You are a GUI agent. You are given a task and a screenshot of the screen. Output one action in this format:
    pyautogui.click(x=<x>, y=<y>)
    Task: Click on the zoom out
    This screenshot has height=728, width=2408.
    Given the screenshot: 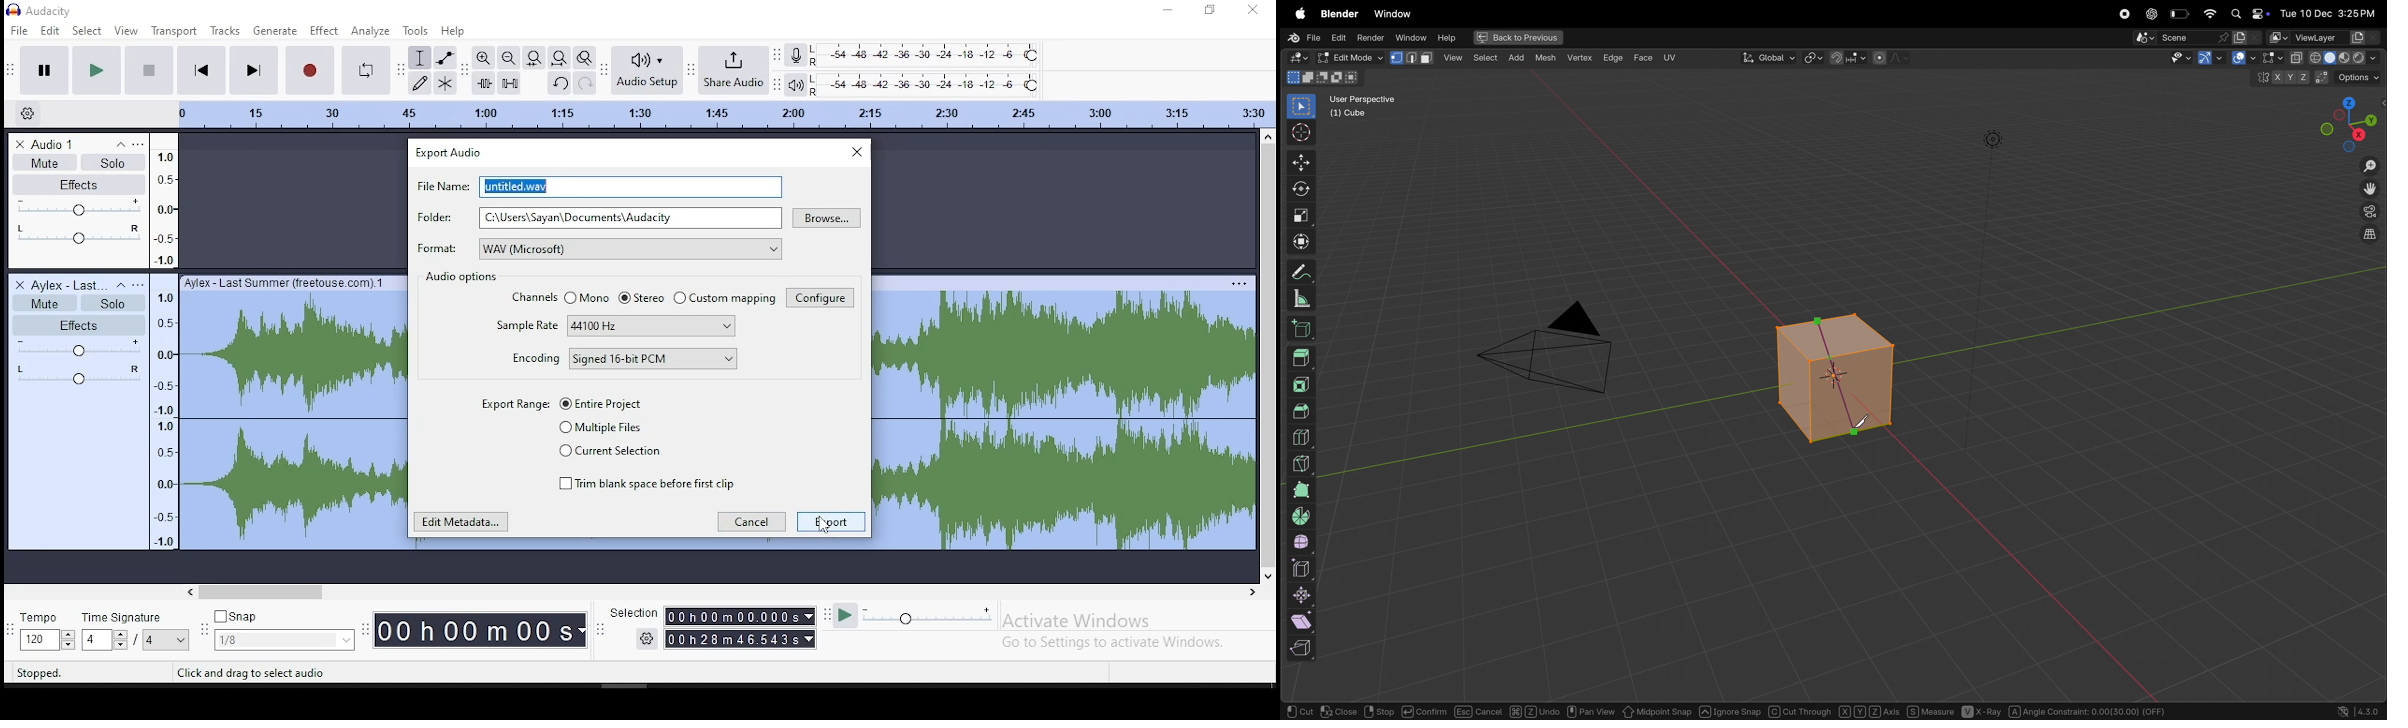 What is the action you would take?
    pyautogui.click(x=508, y=58)
    